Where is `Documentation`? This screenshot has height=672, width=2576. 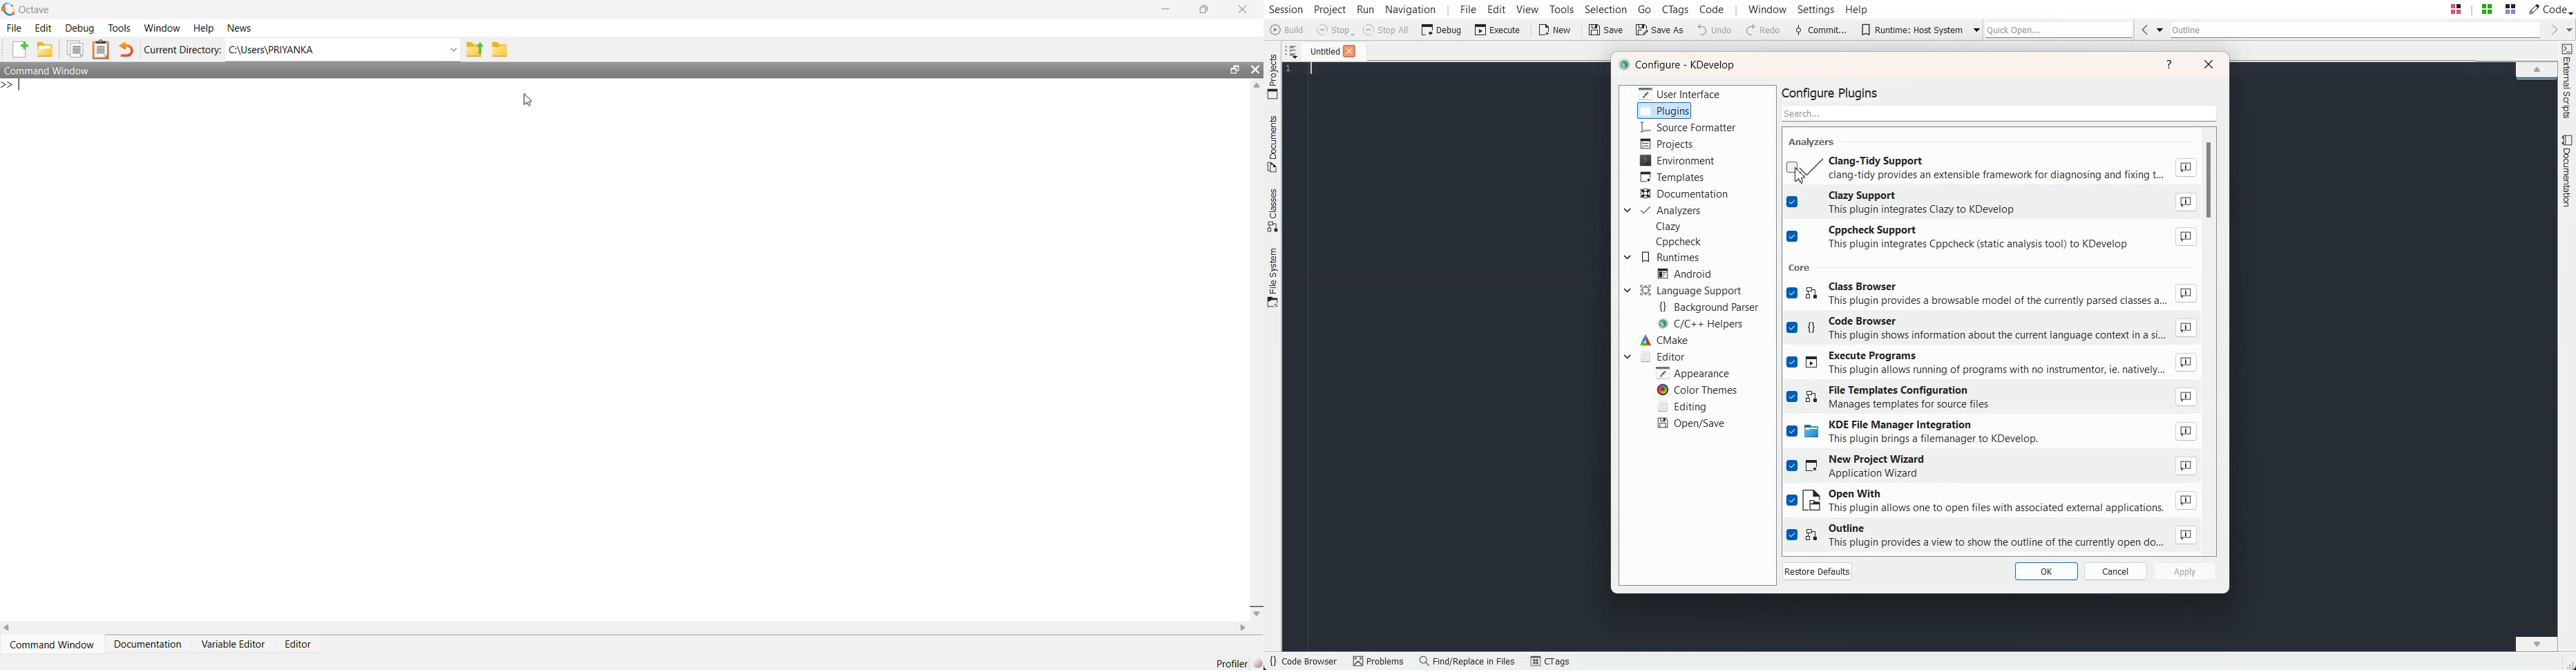 Documentation is located at coordinates (2568, 171).